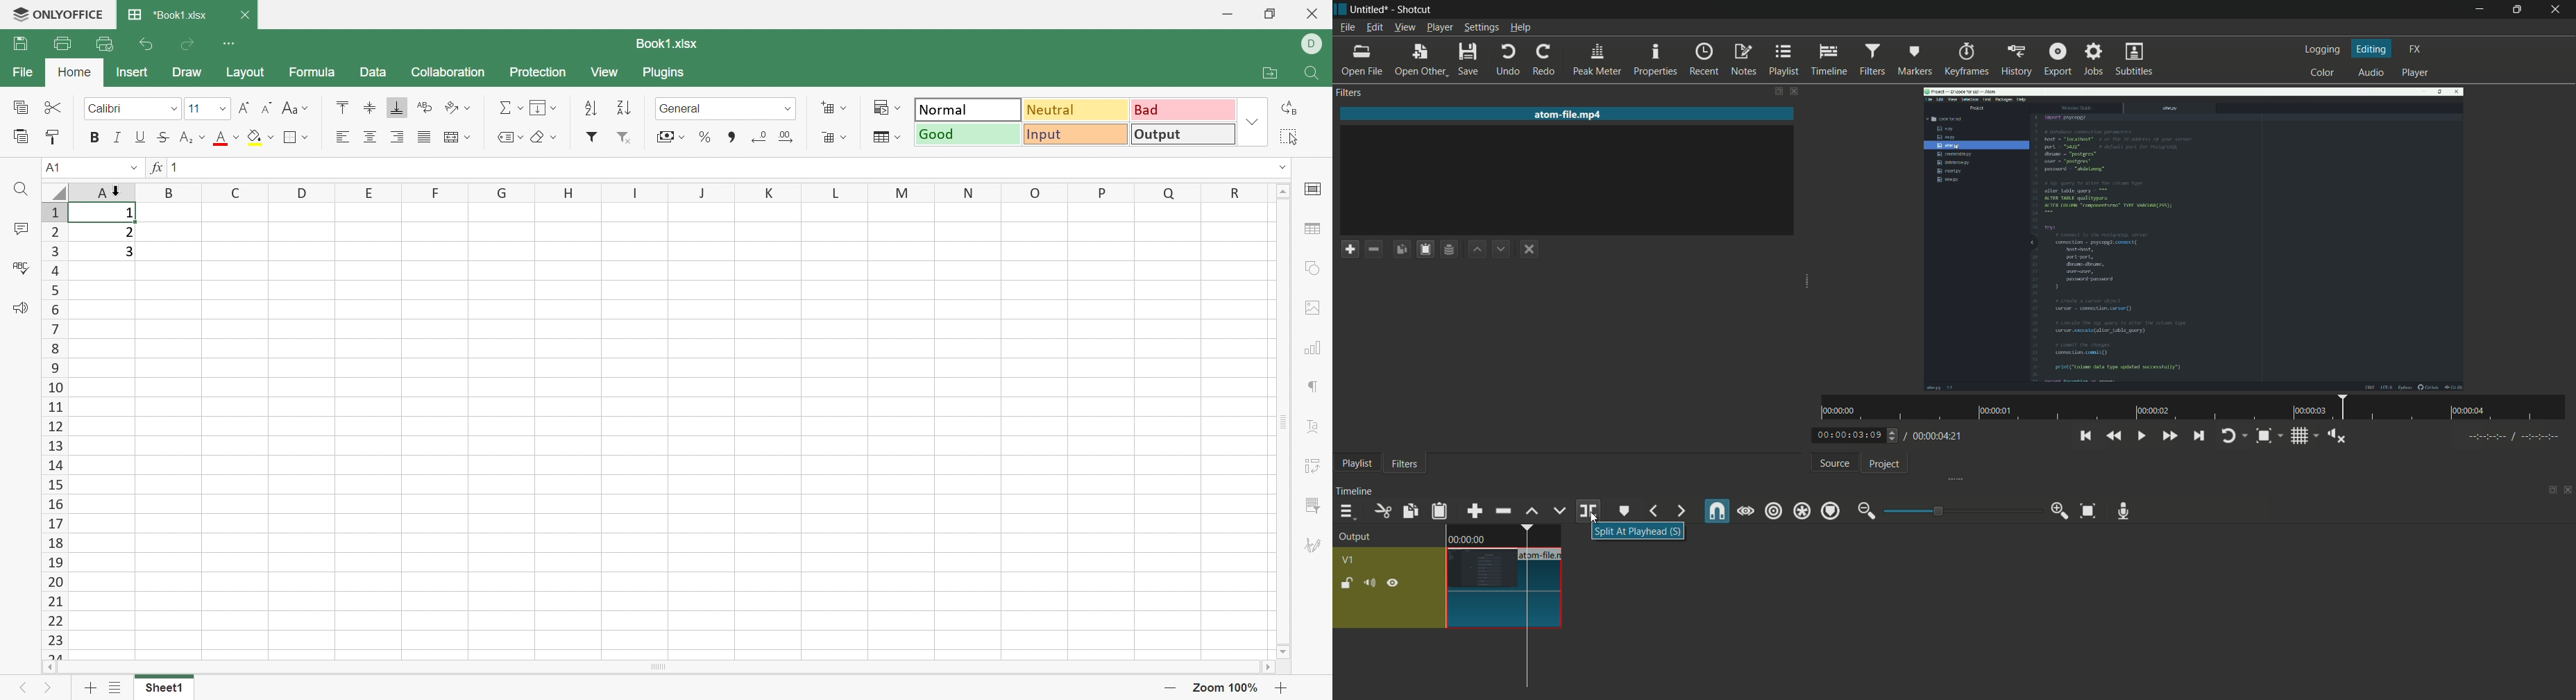 The image size is (2576, 700). I want to click on Number format, so click(727, 110).